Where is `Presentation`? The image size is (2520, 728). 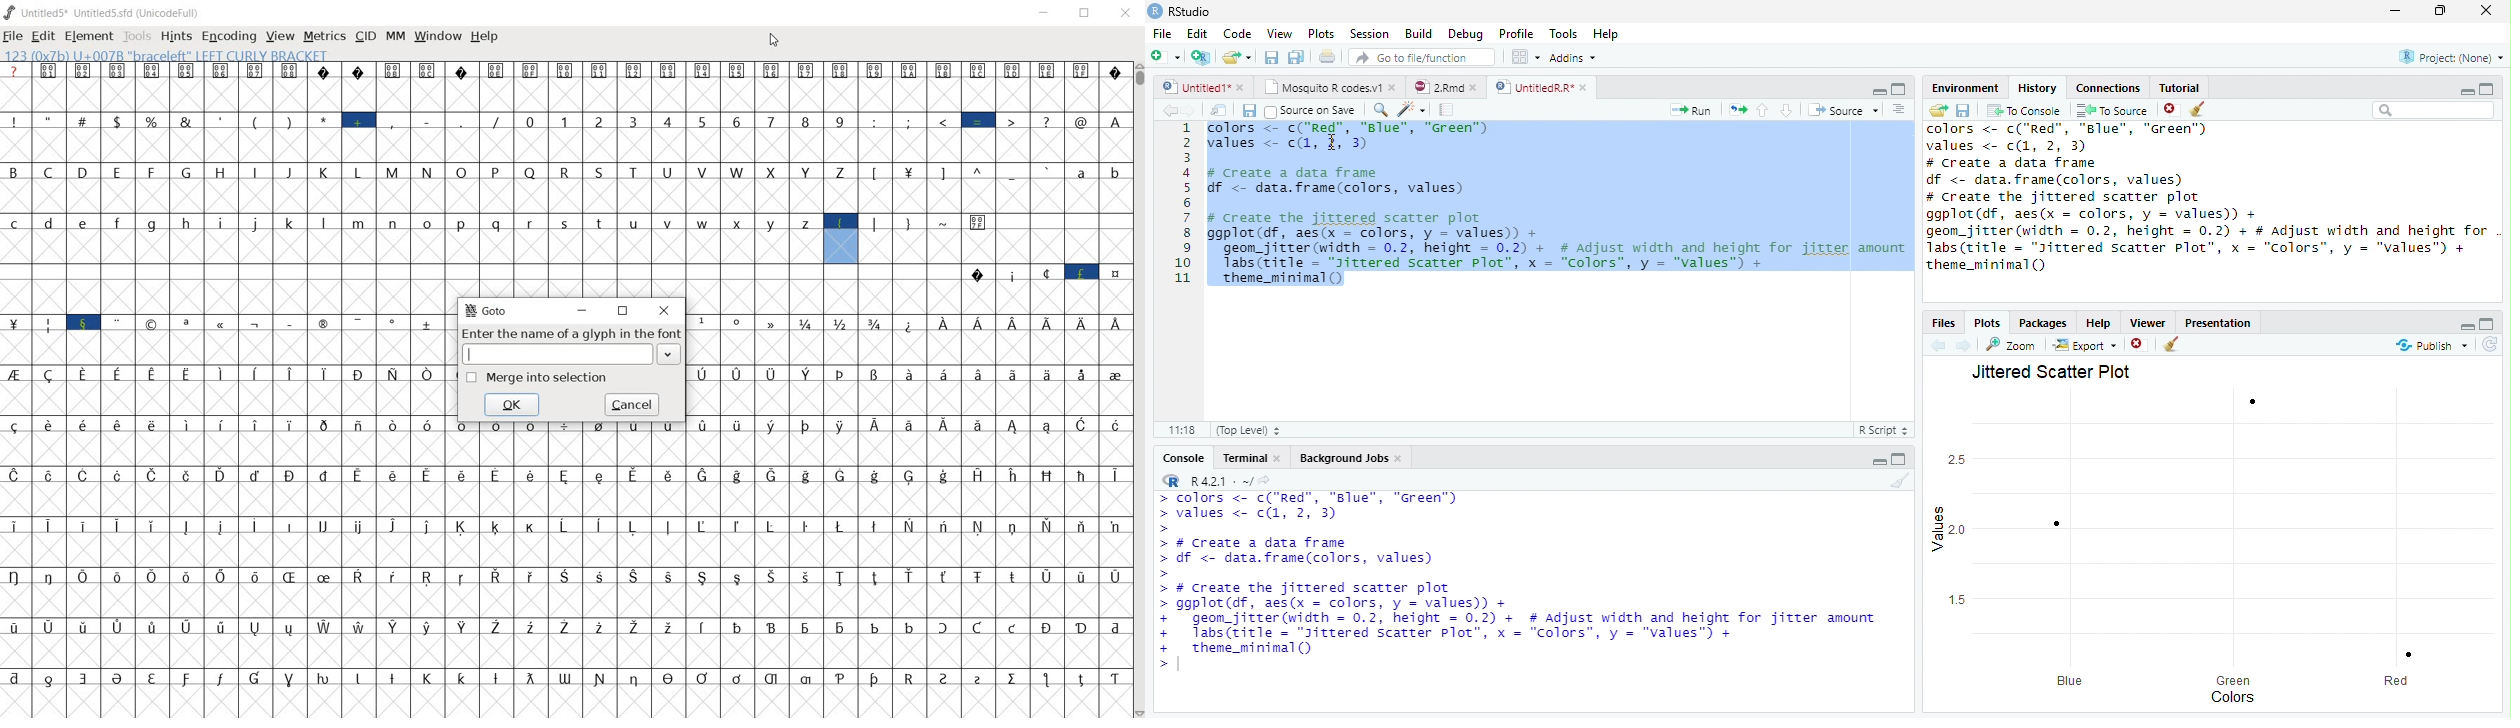 Presentation is located at coordinates (2217, 322).